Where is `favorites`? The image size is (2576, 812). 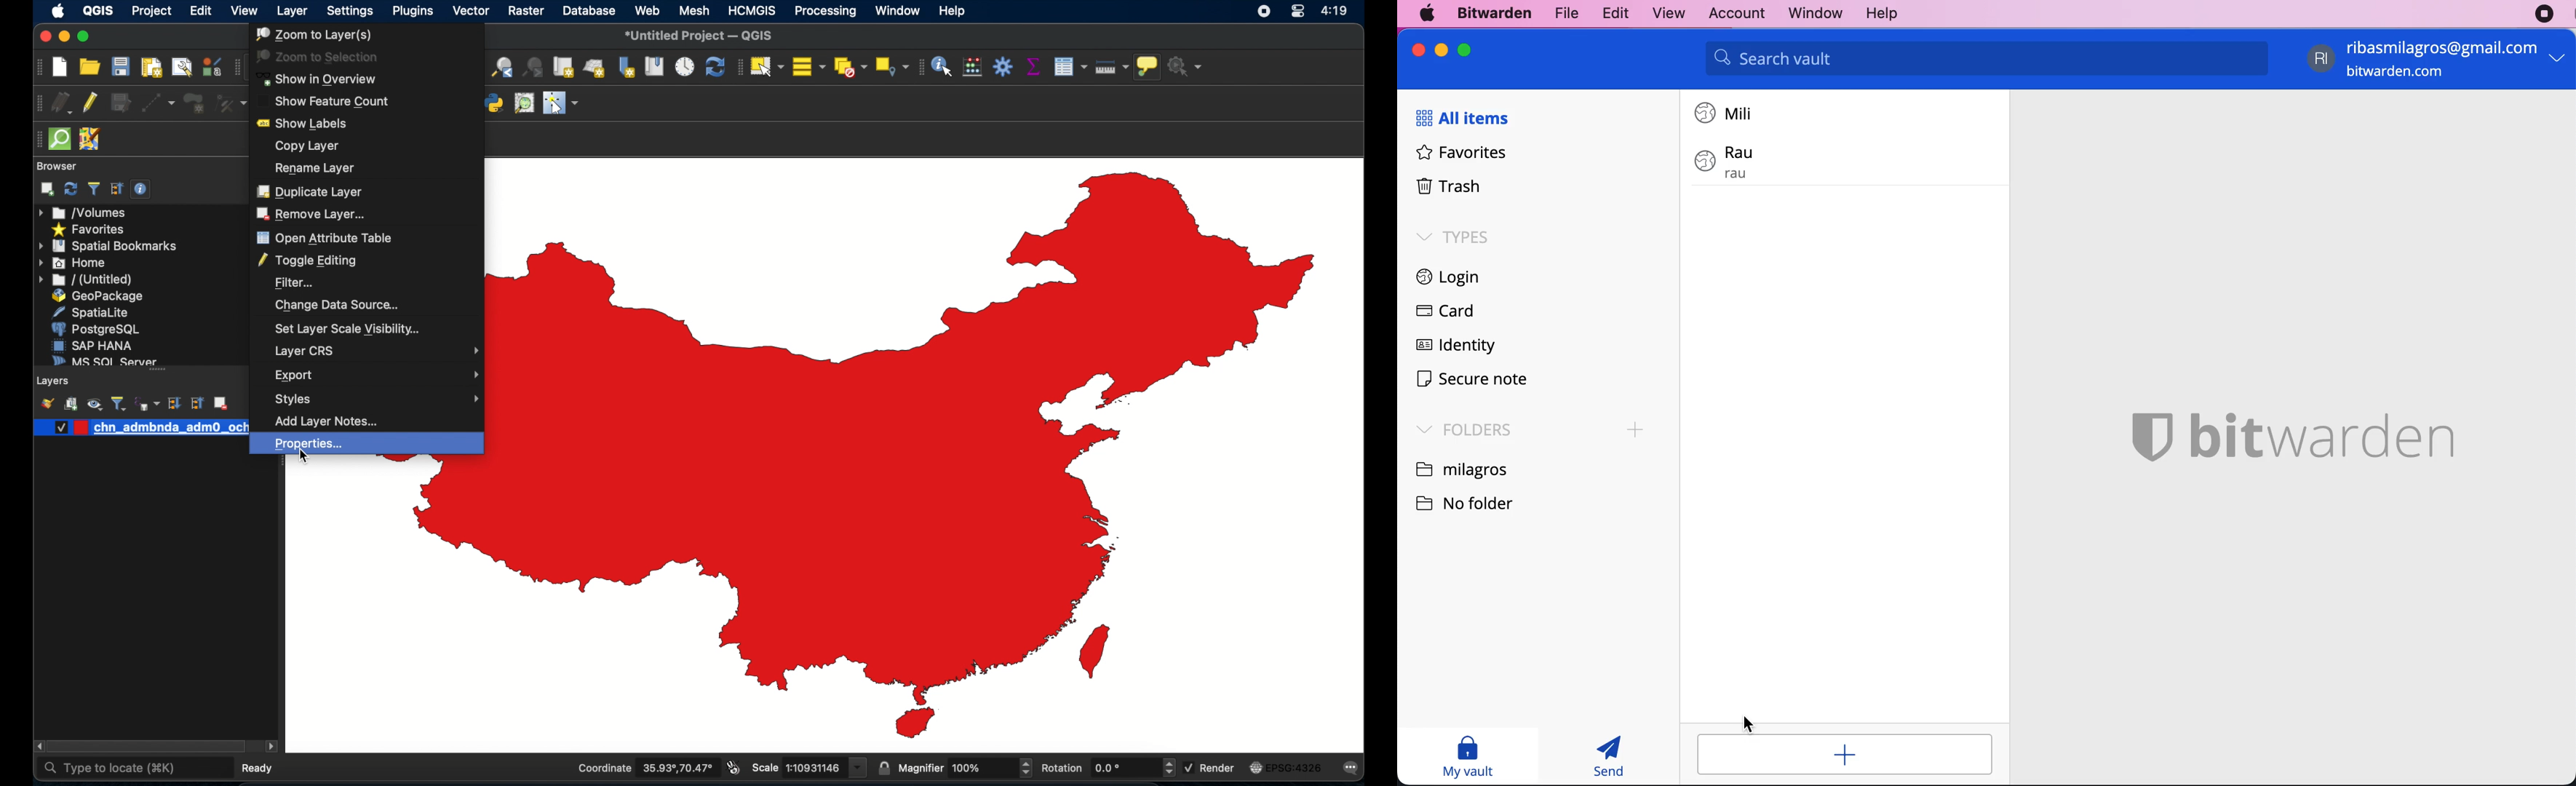
favorites is located at coordinates (1456, 156).